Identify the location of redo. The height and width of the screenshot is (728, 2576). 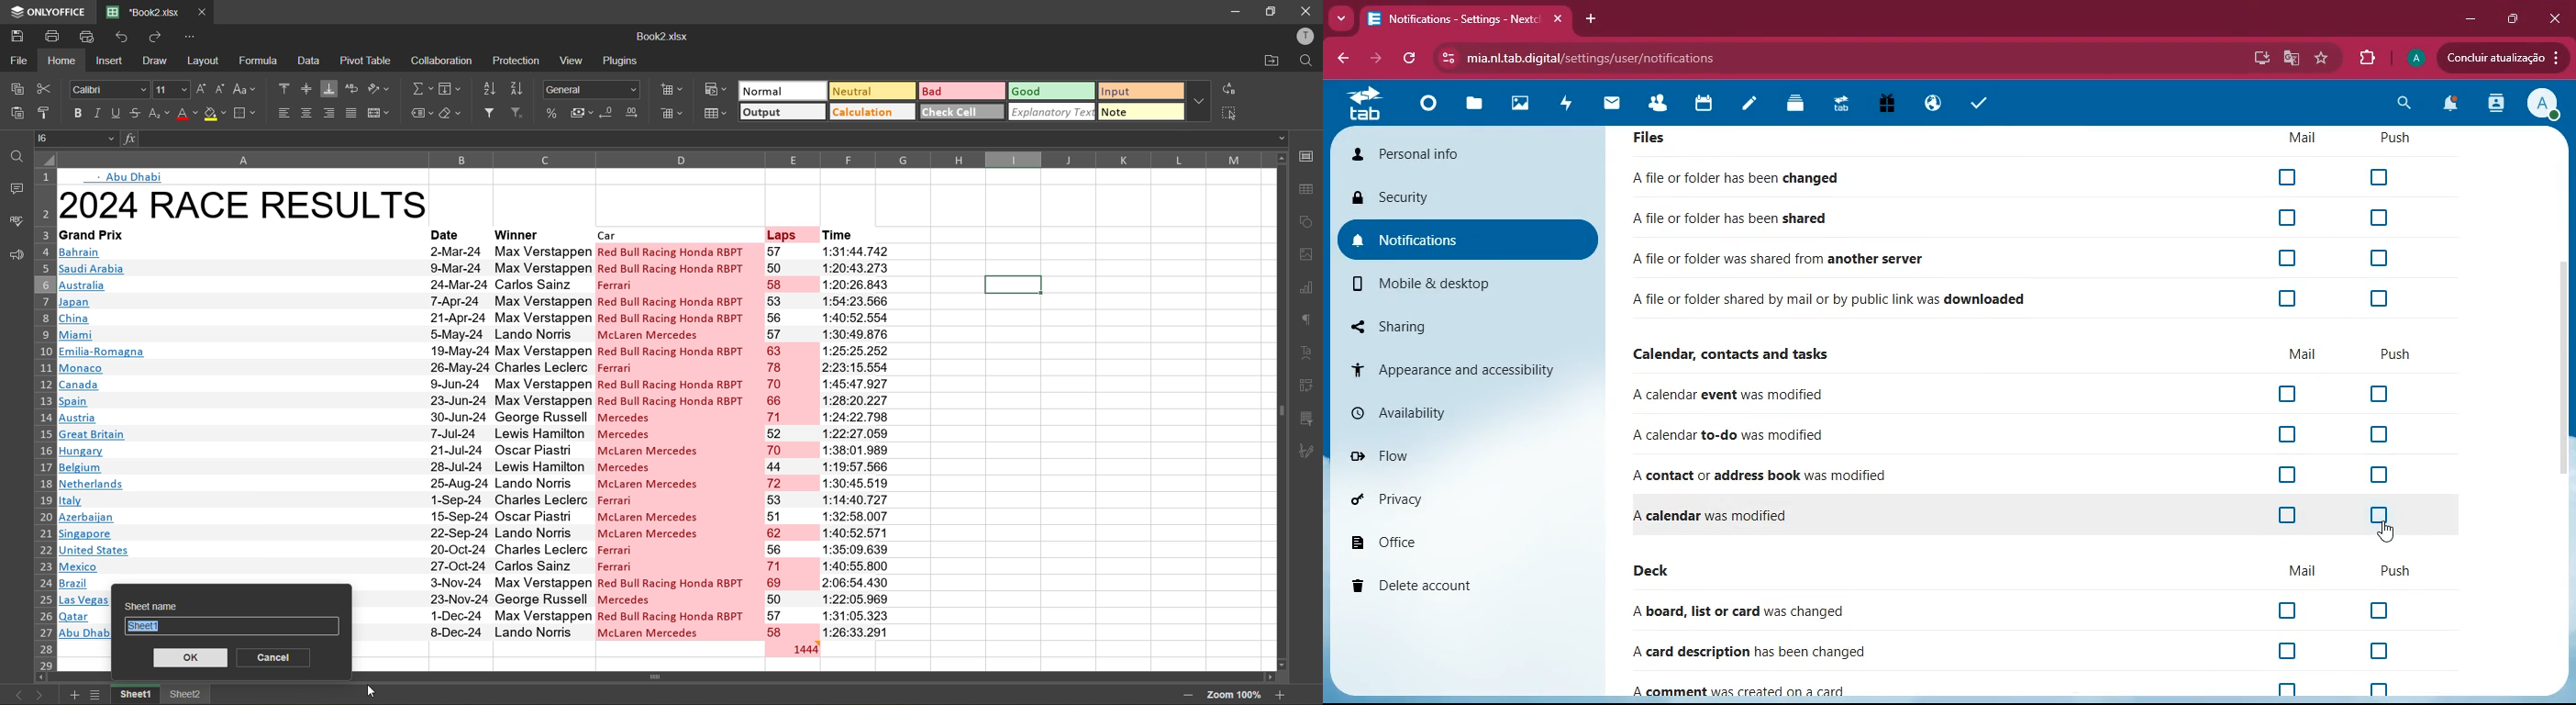
(160, 37).